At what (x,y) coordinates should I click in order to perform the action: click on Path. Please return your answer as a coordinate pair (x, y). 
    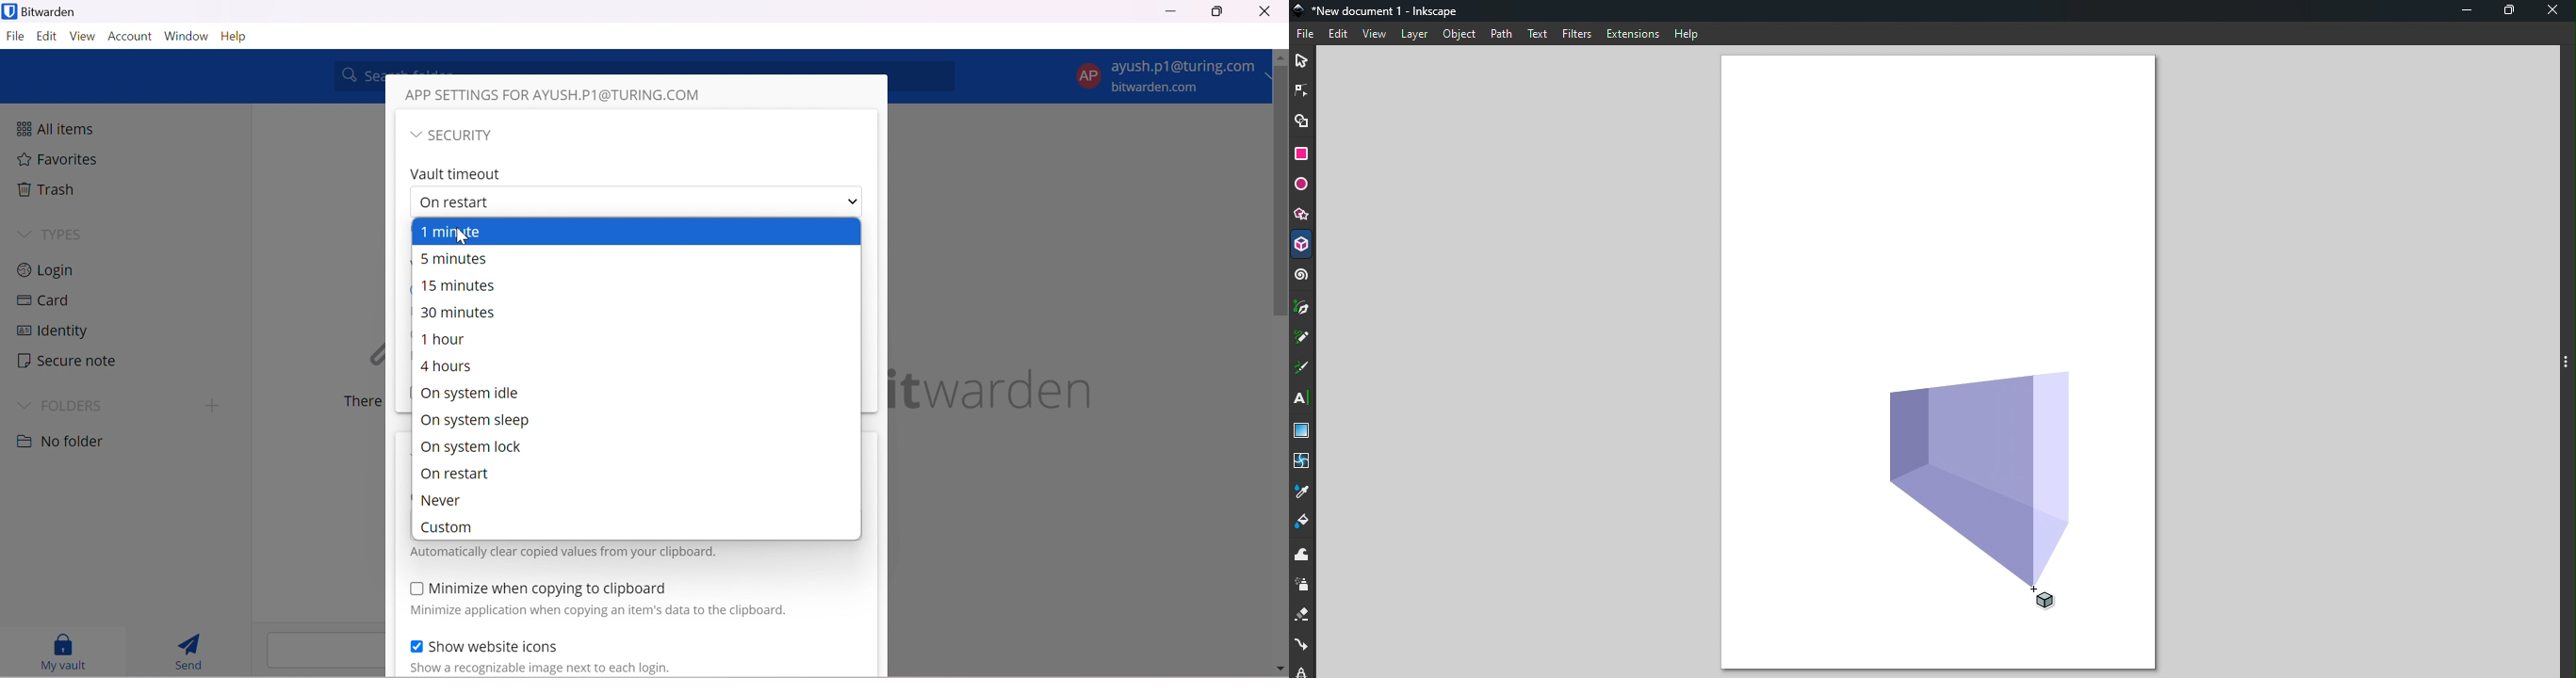
    Looking at the image, I should click on (1502, 34).